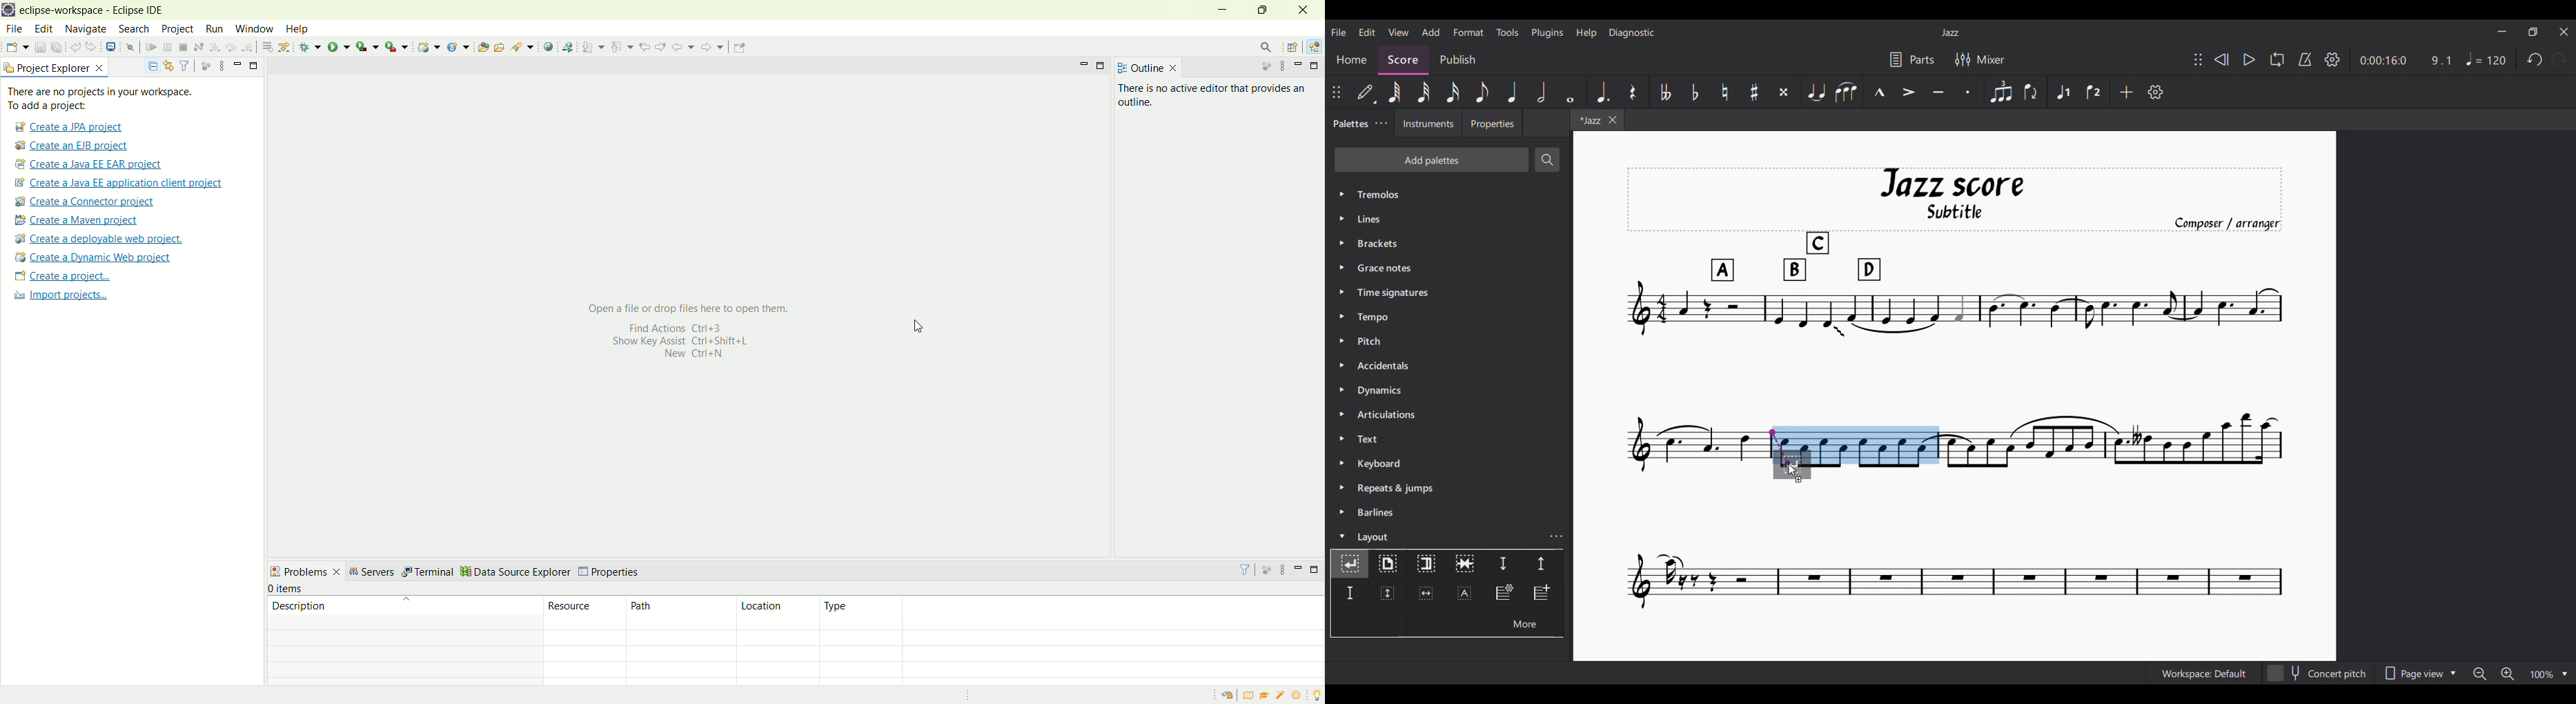  What do you see at coordinates (166, 48) in the screenshot?
I see `suspend` at bounding box center [166, 48].